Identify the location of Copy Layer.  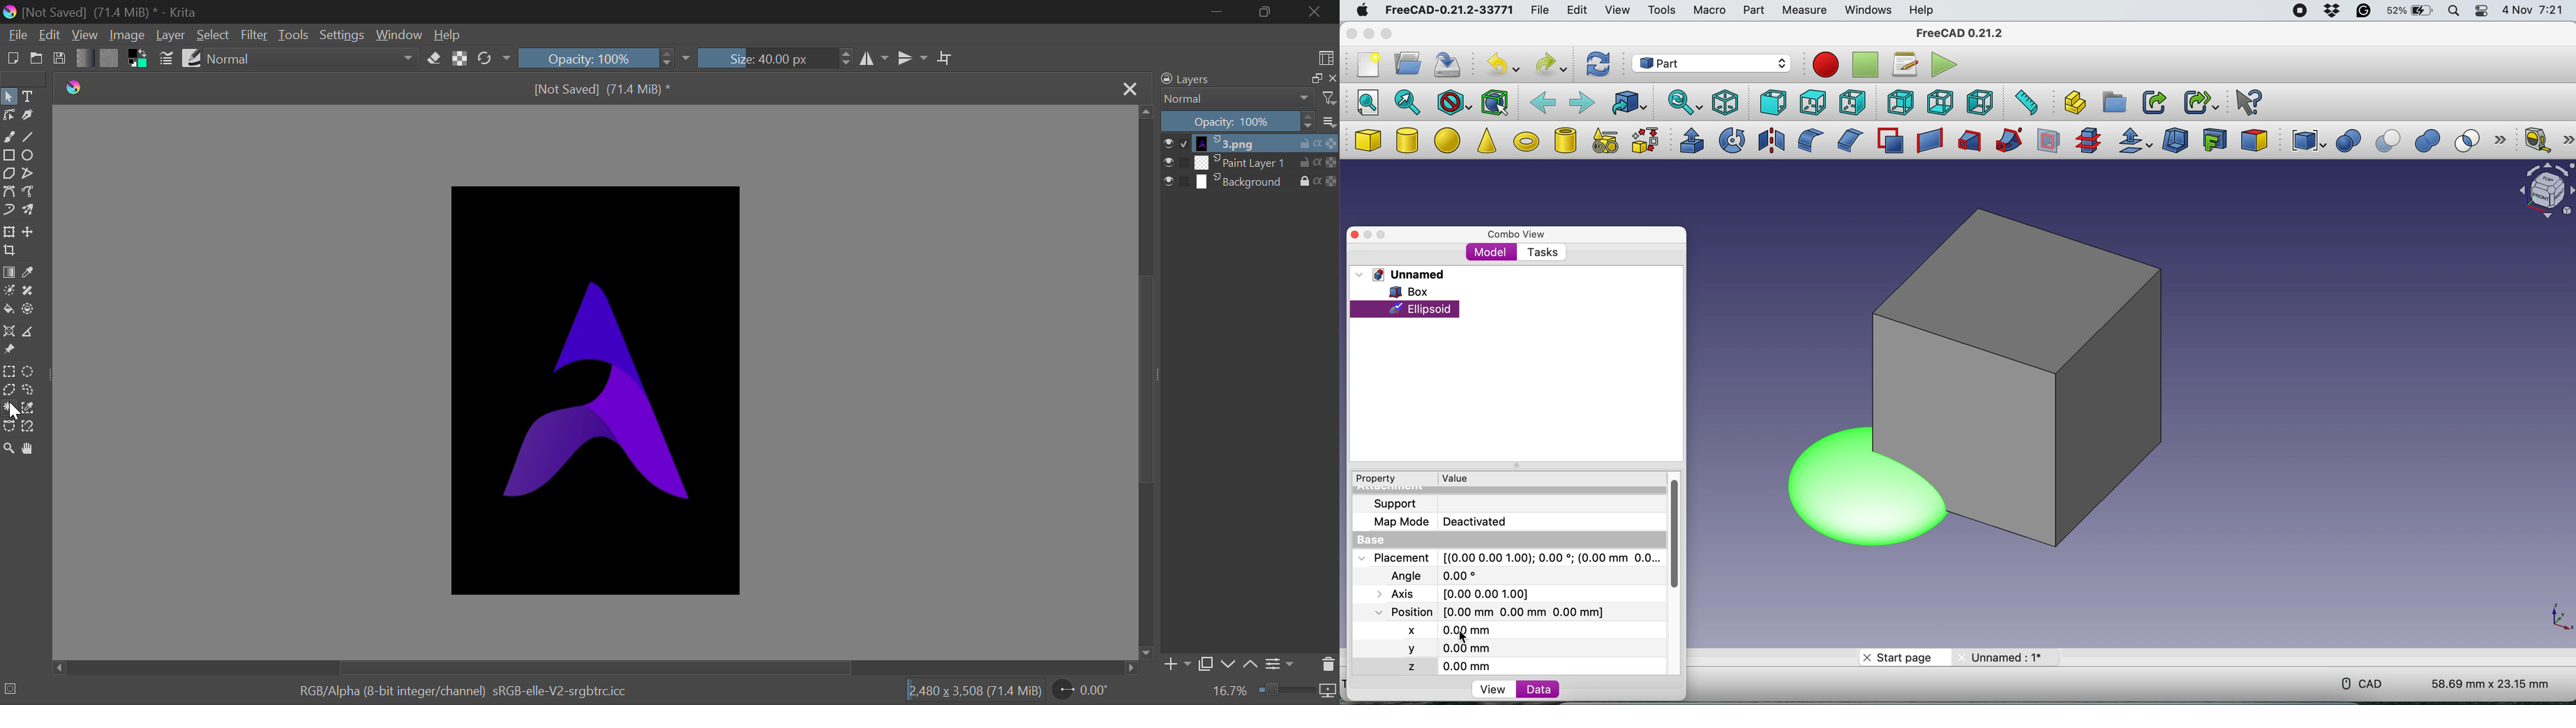
(1207, 665).